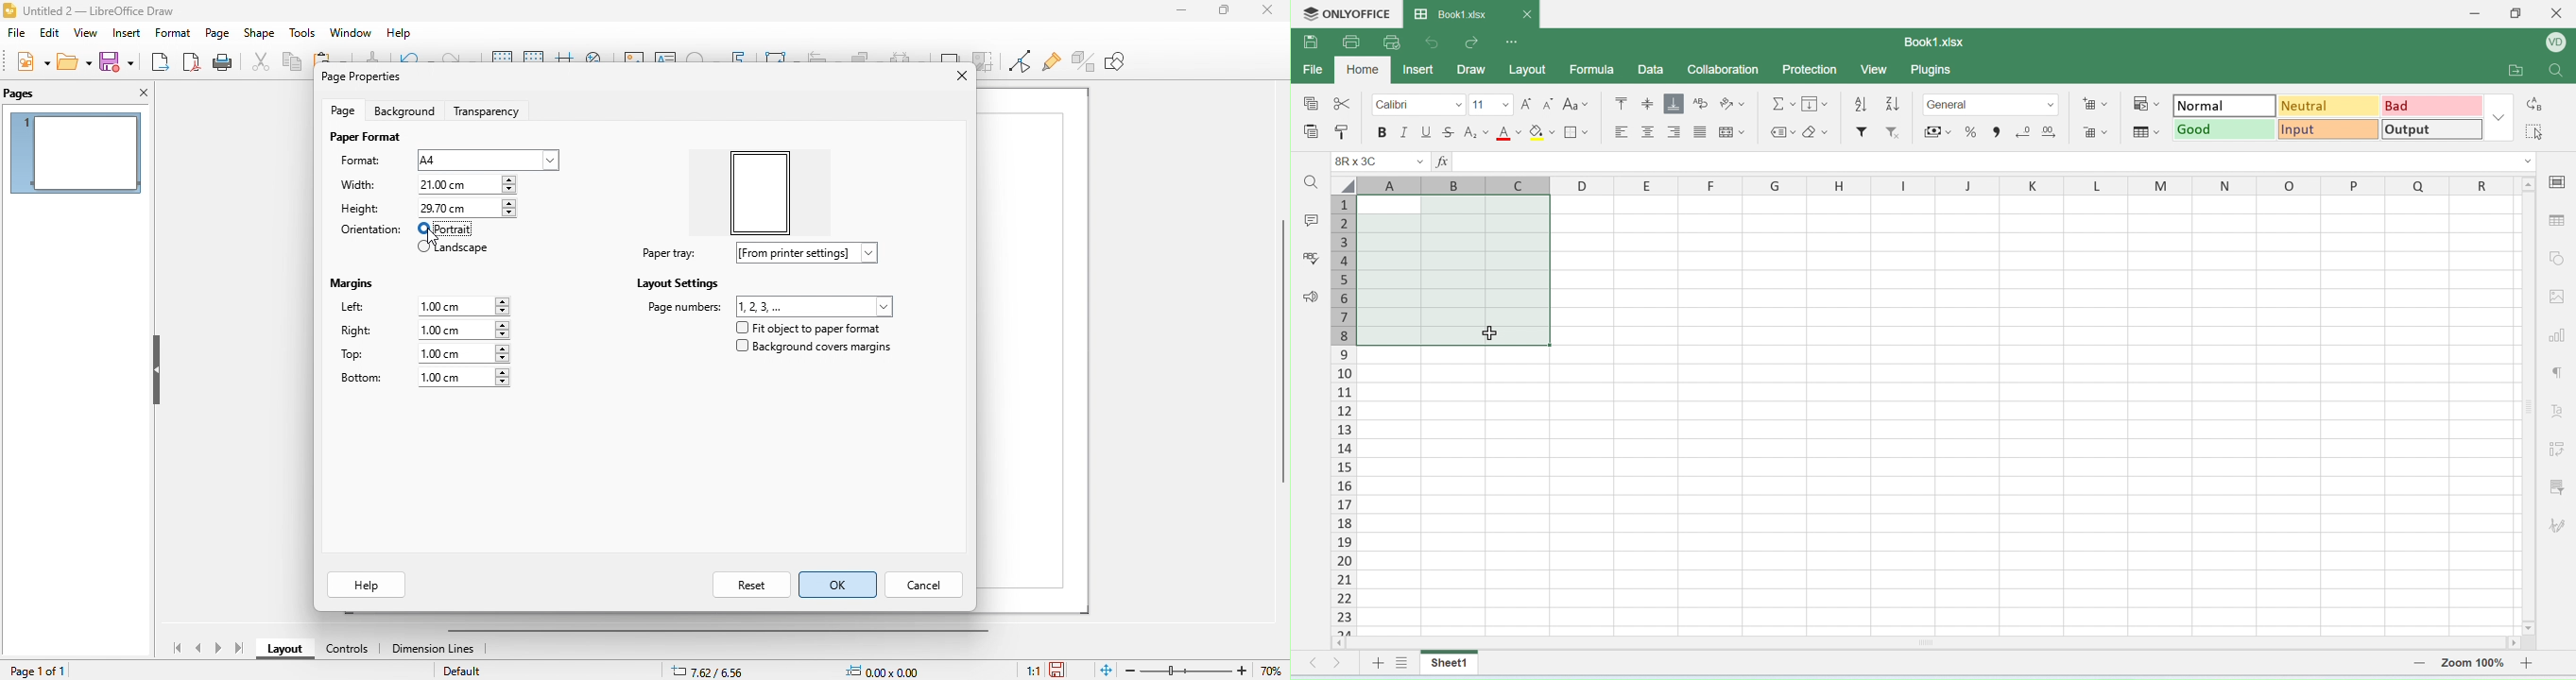 Image resolution: width=2576 pixels, height=700 pixels. Describe the element at coordinates (1312, 183) in the screenshot. I see `search` at that location.